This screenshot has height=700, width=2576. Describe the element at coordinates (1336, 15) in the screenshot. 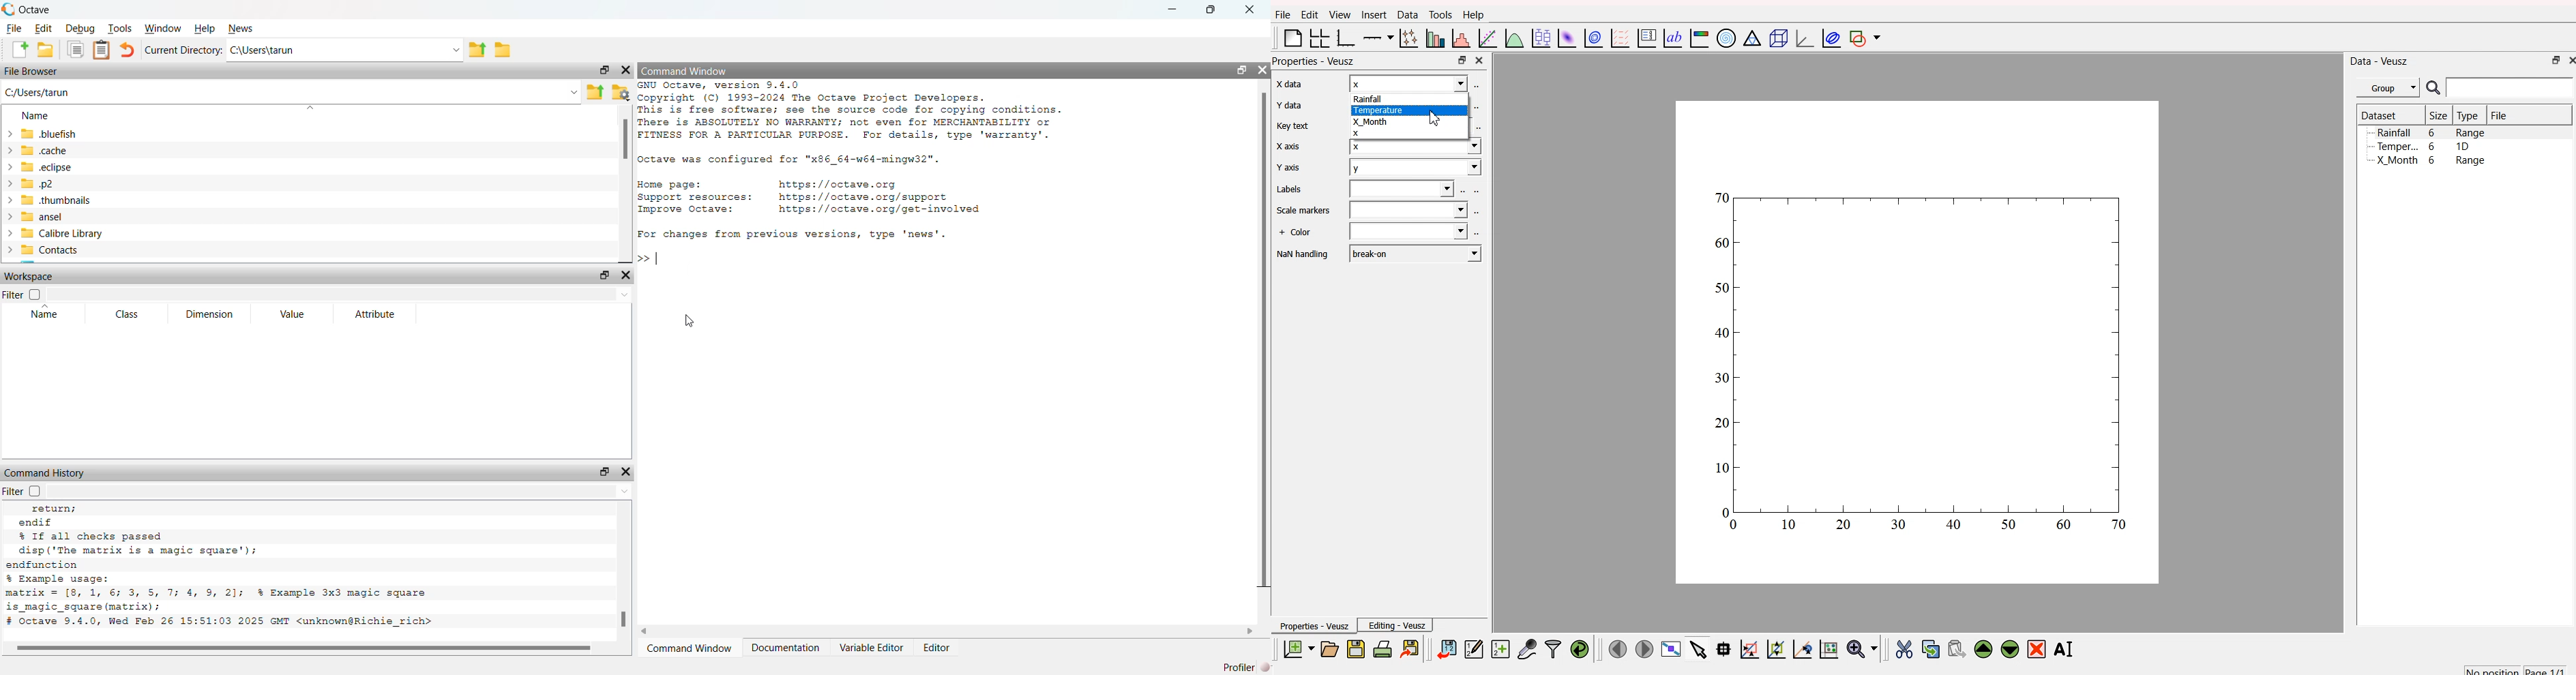

I see `View` at that location.